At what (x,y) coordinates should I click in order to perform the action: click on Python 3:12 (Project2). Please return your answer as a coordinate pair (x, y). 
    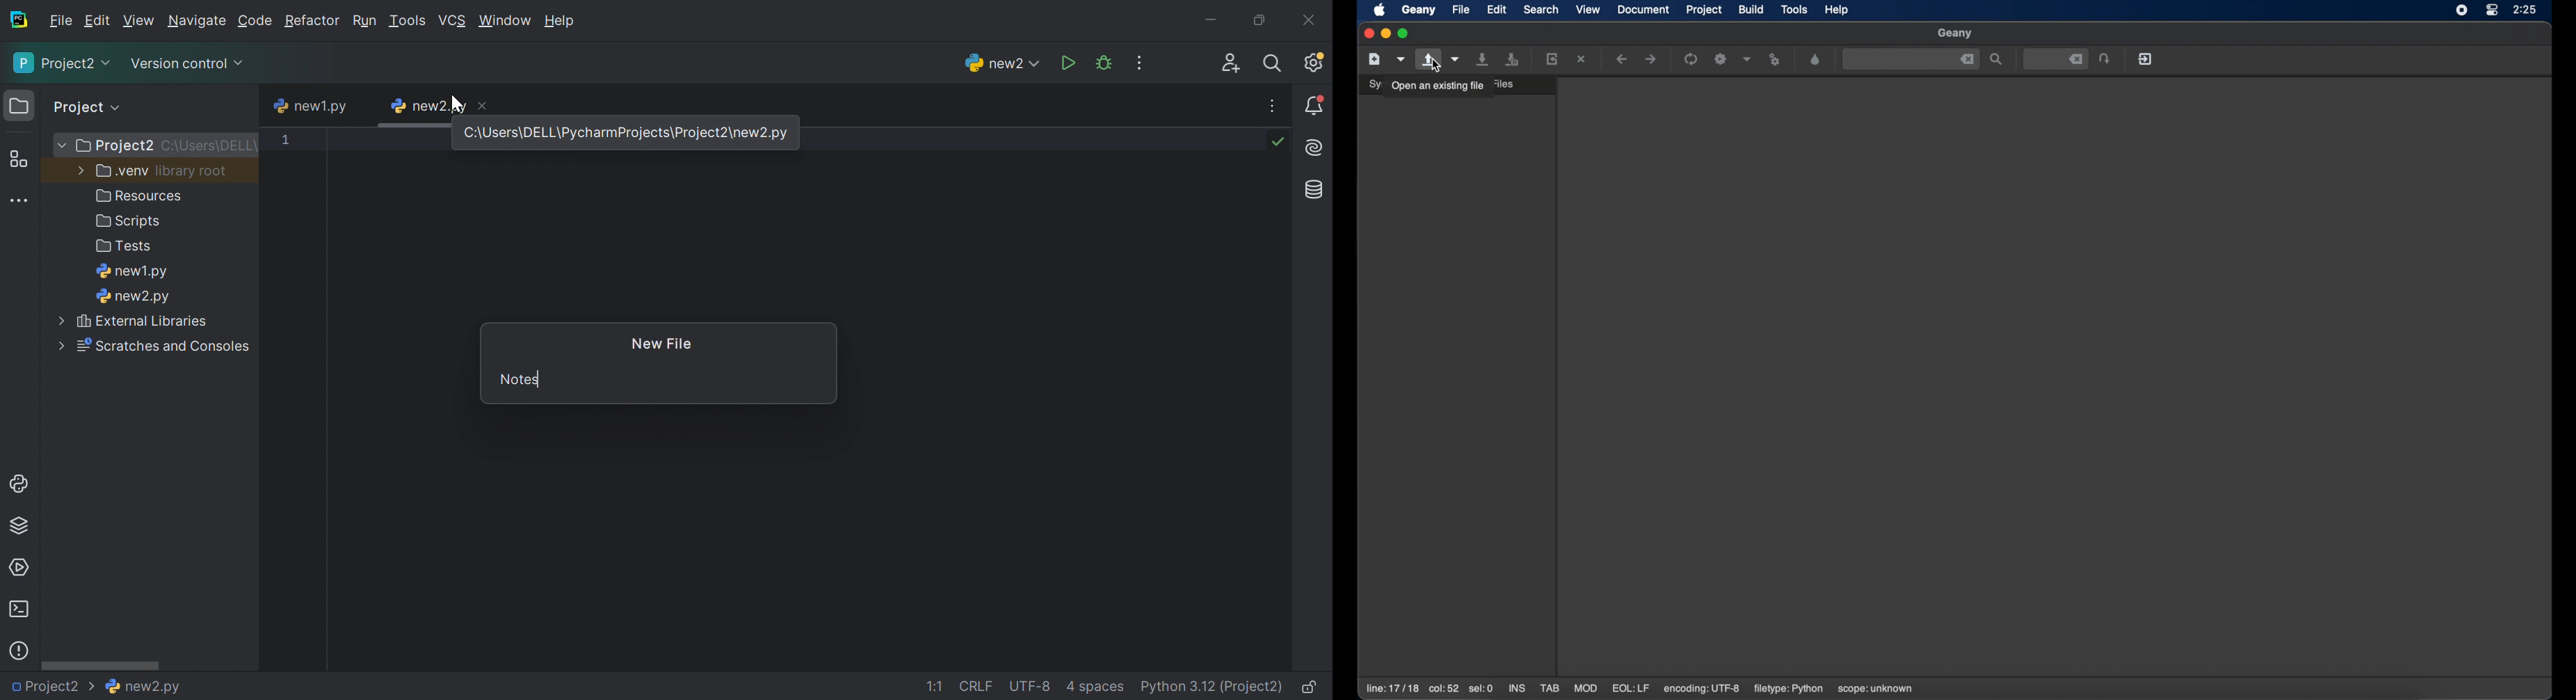
    Looking at the image, I should click on (1213, 687).